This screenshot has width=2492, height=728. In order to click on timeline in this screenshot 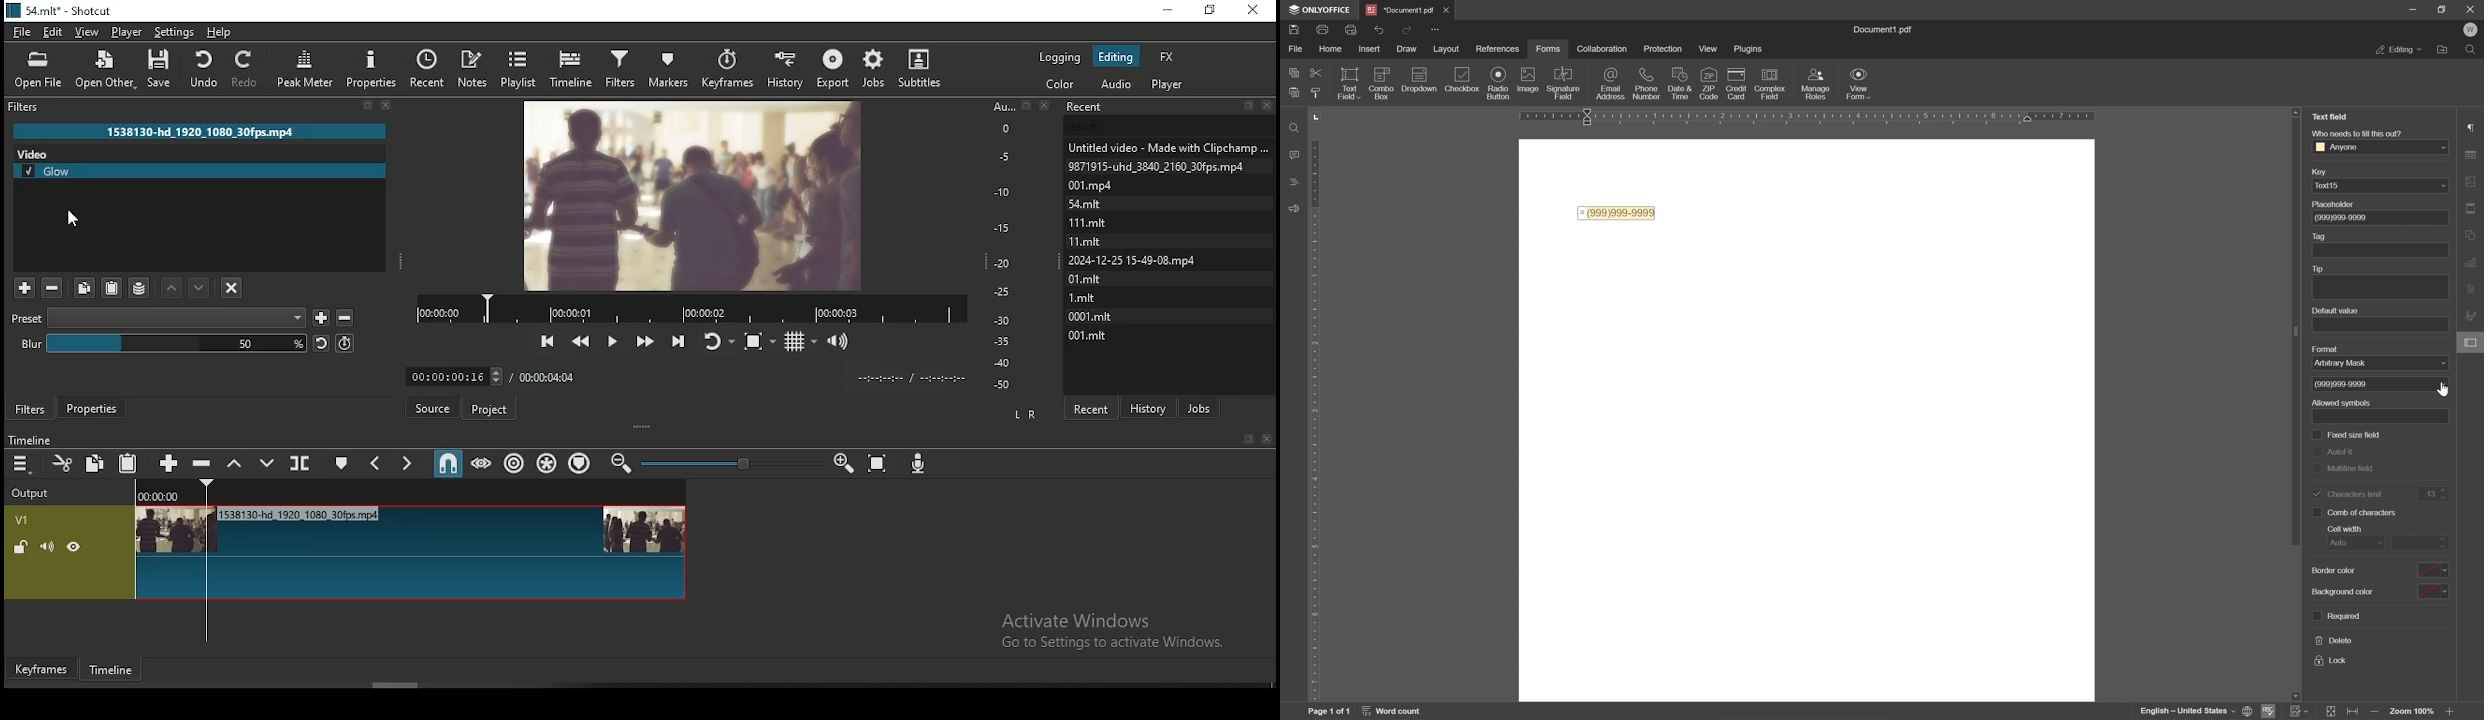, I will do `click(114, 674)`.